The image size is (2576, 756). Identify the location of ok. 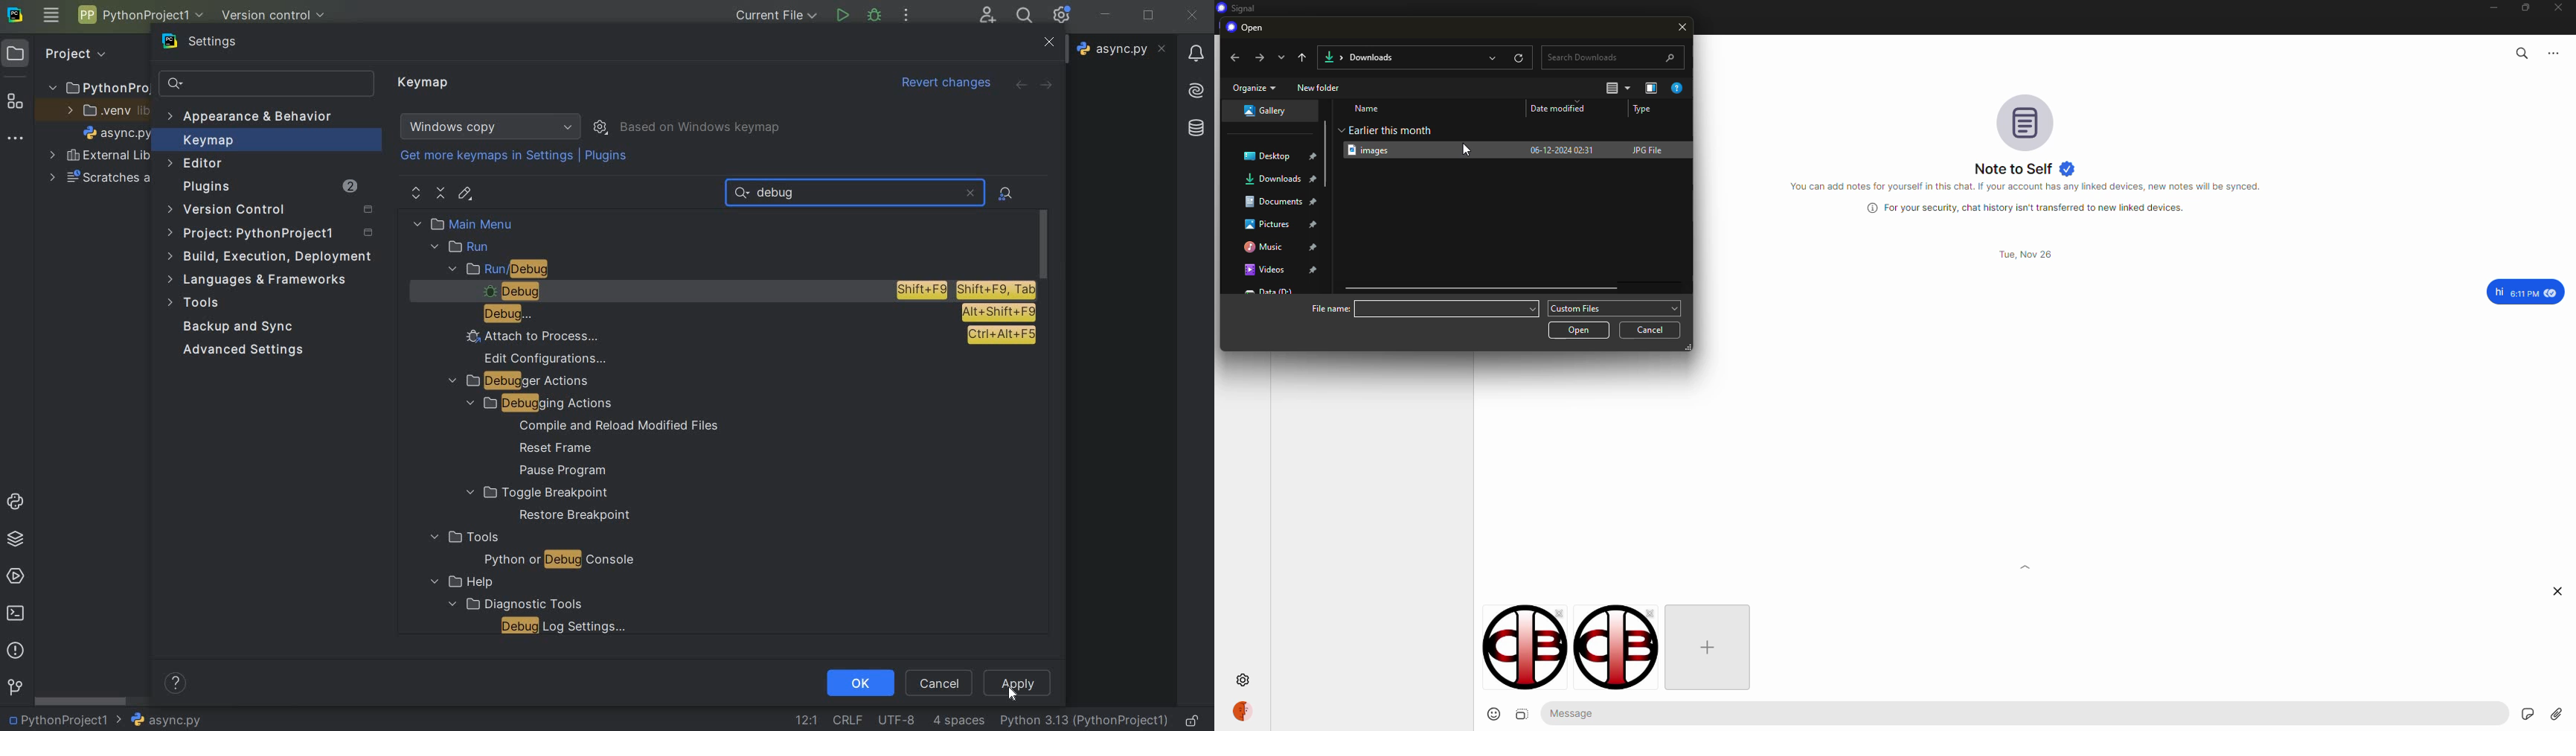
(859, 682).